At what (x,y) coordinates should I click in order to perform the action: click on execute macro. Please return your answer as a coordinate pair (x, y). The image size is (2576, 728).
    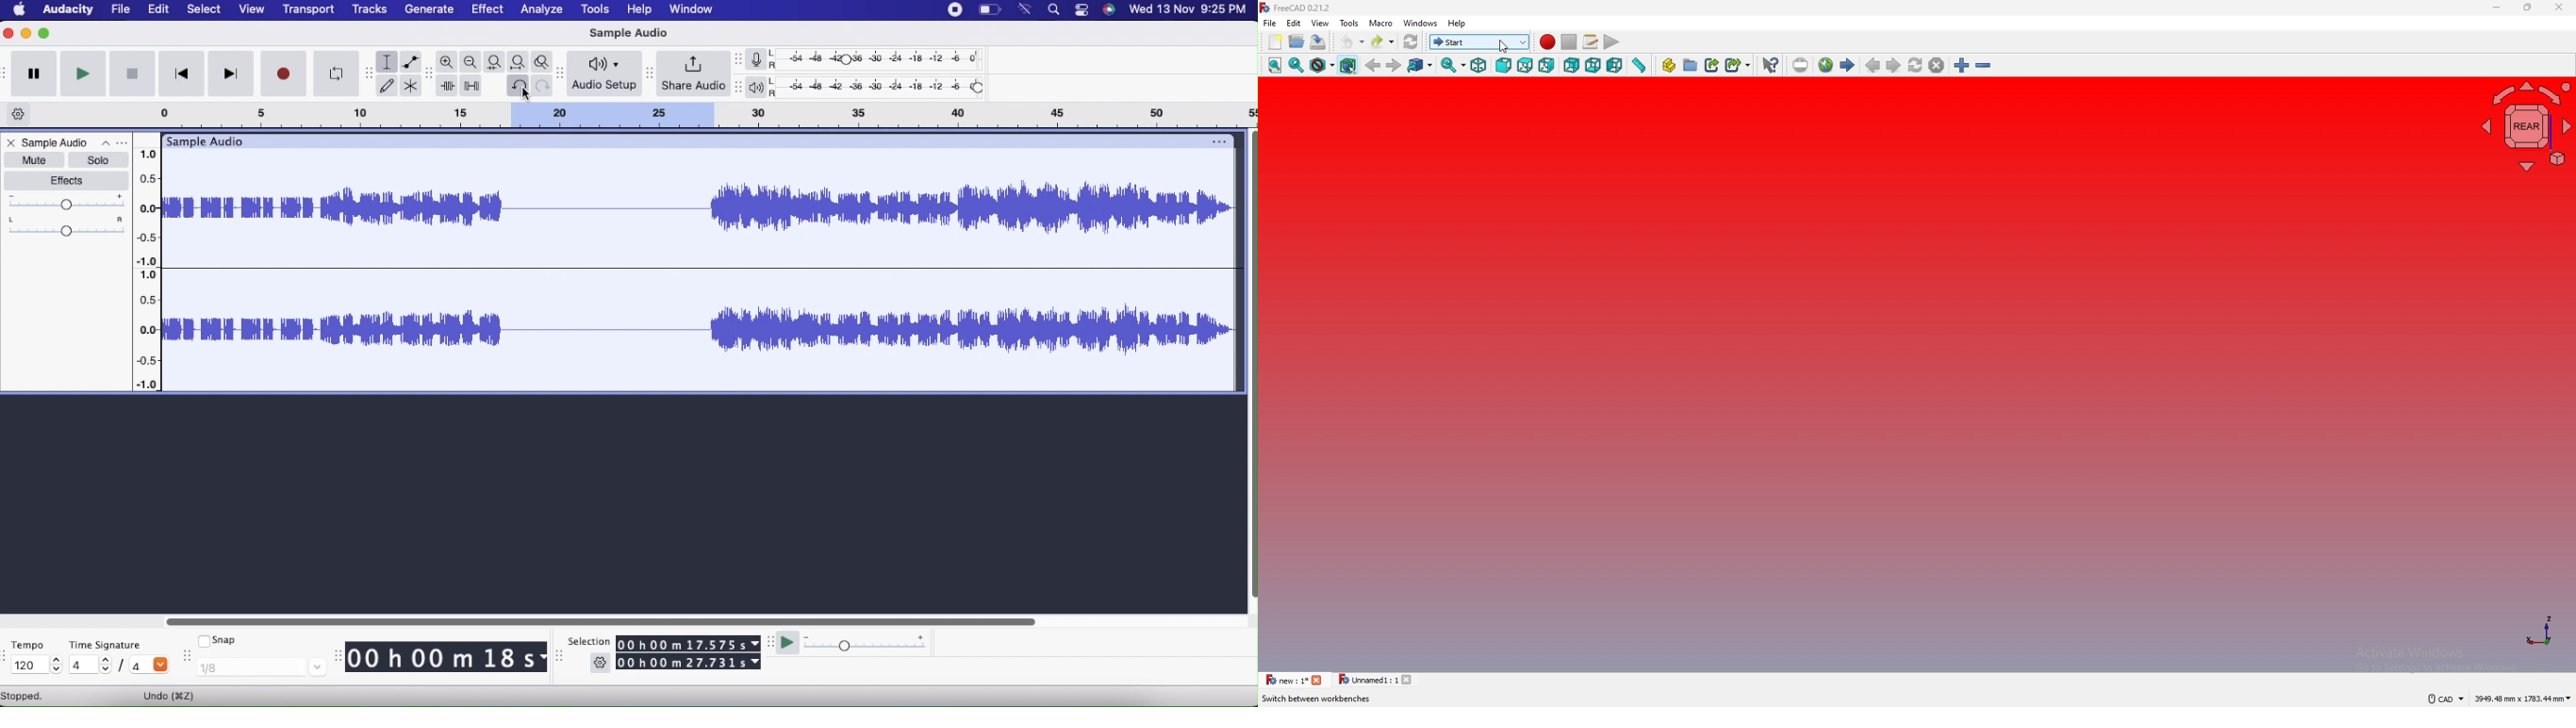
    Looking at the image, I should click on (1611, 42).